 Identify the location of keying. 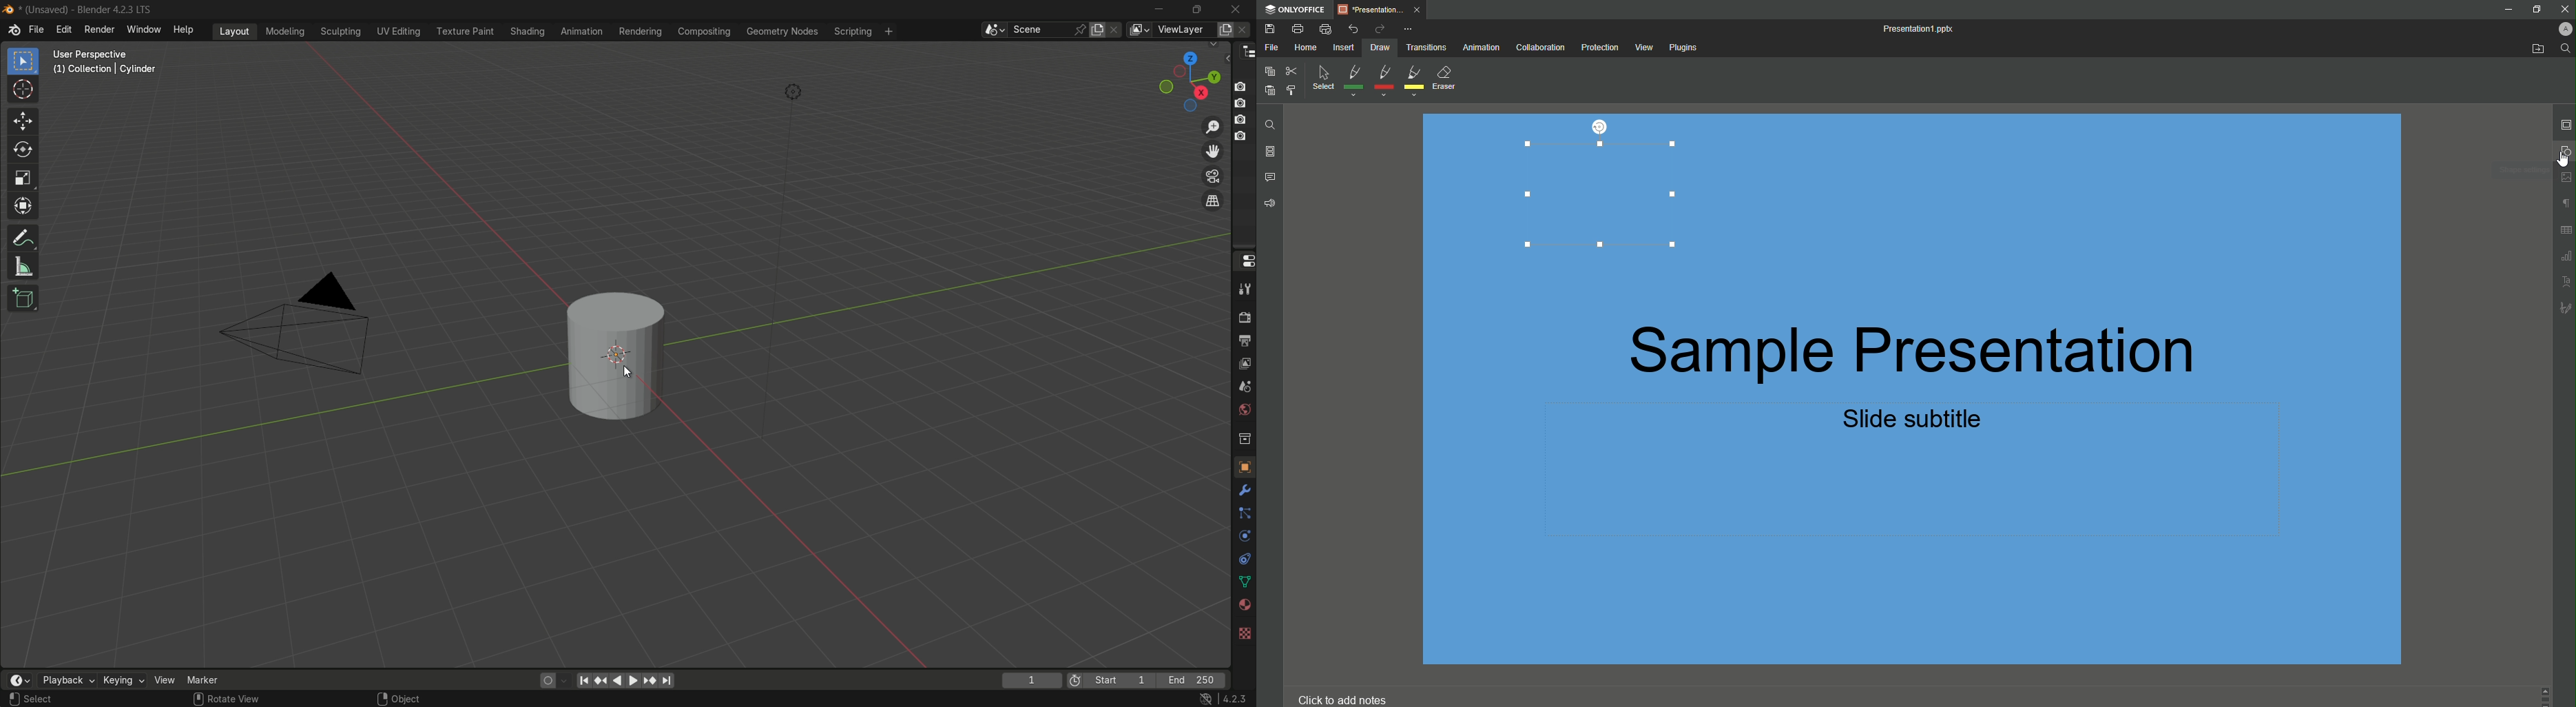
(124, 679).